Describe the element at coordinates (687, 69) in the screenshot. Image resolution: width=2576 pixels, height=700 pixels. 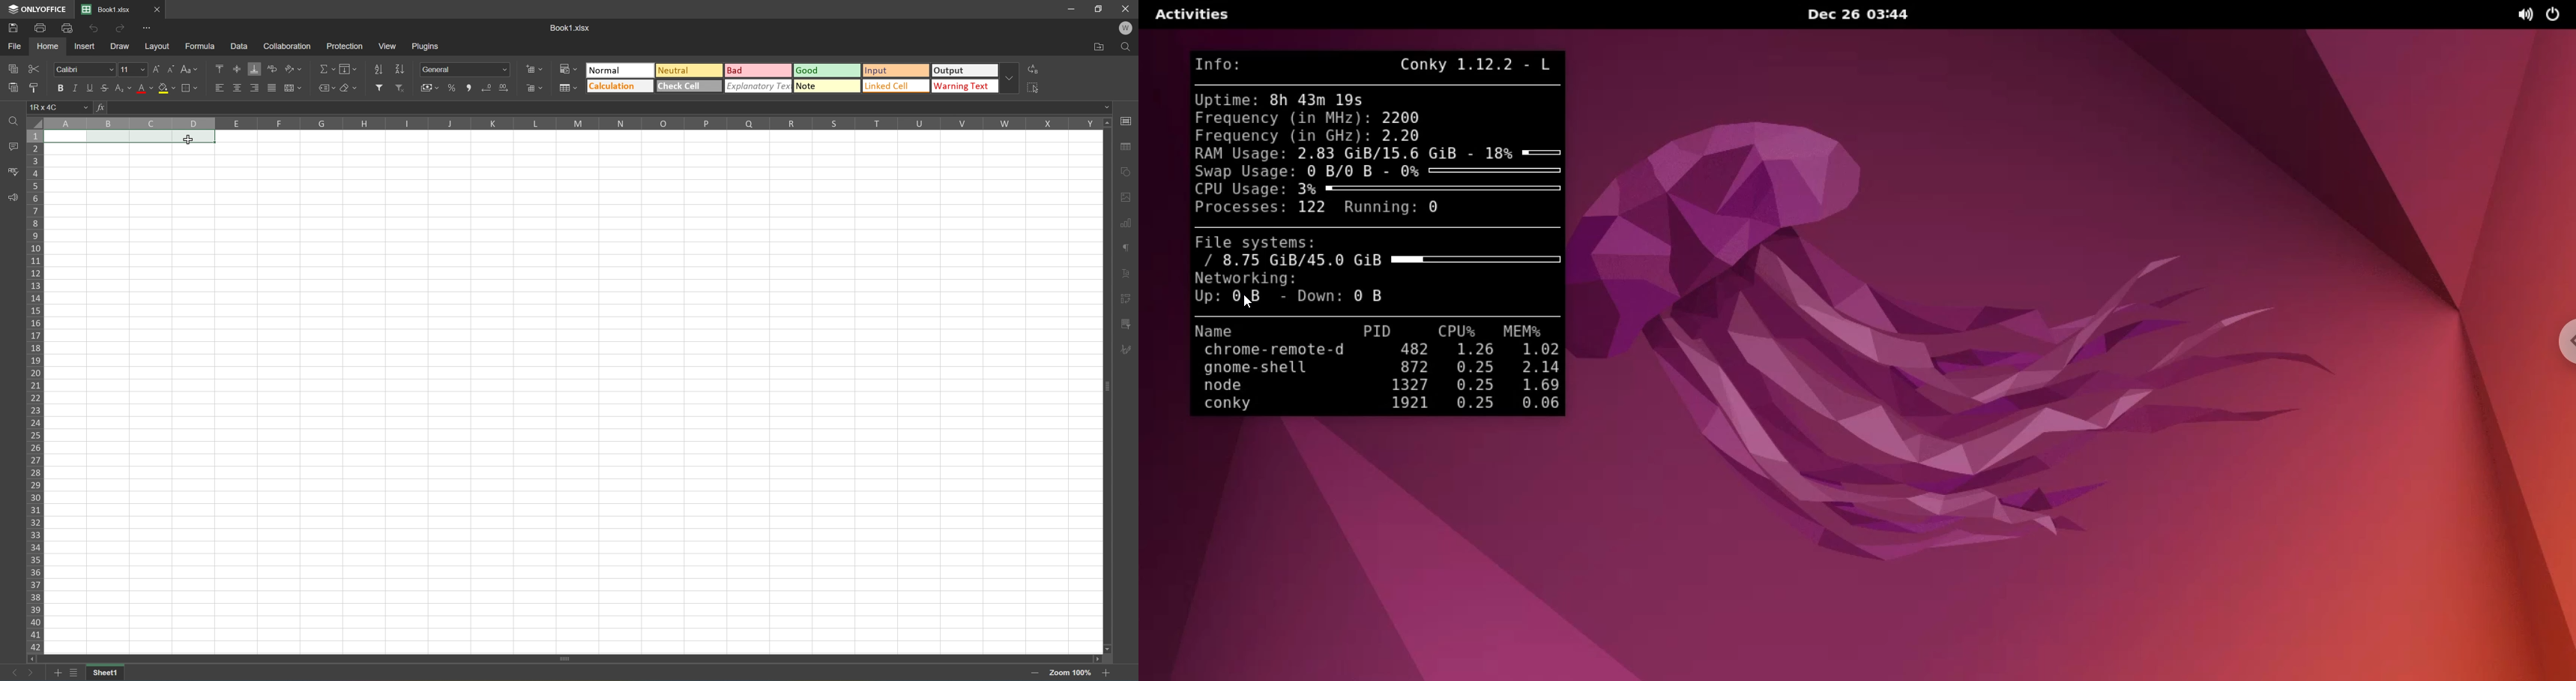
I see `Neutral` at that location.